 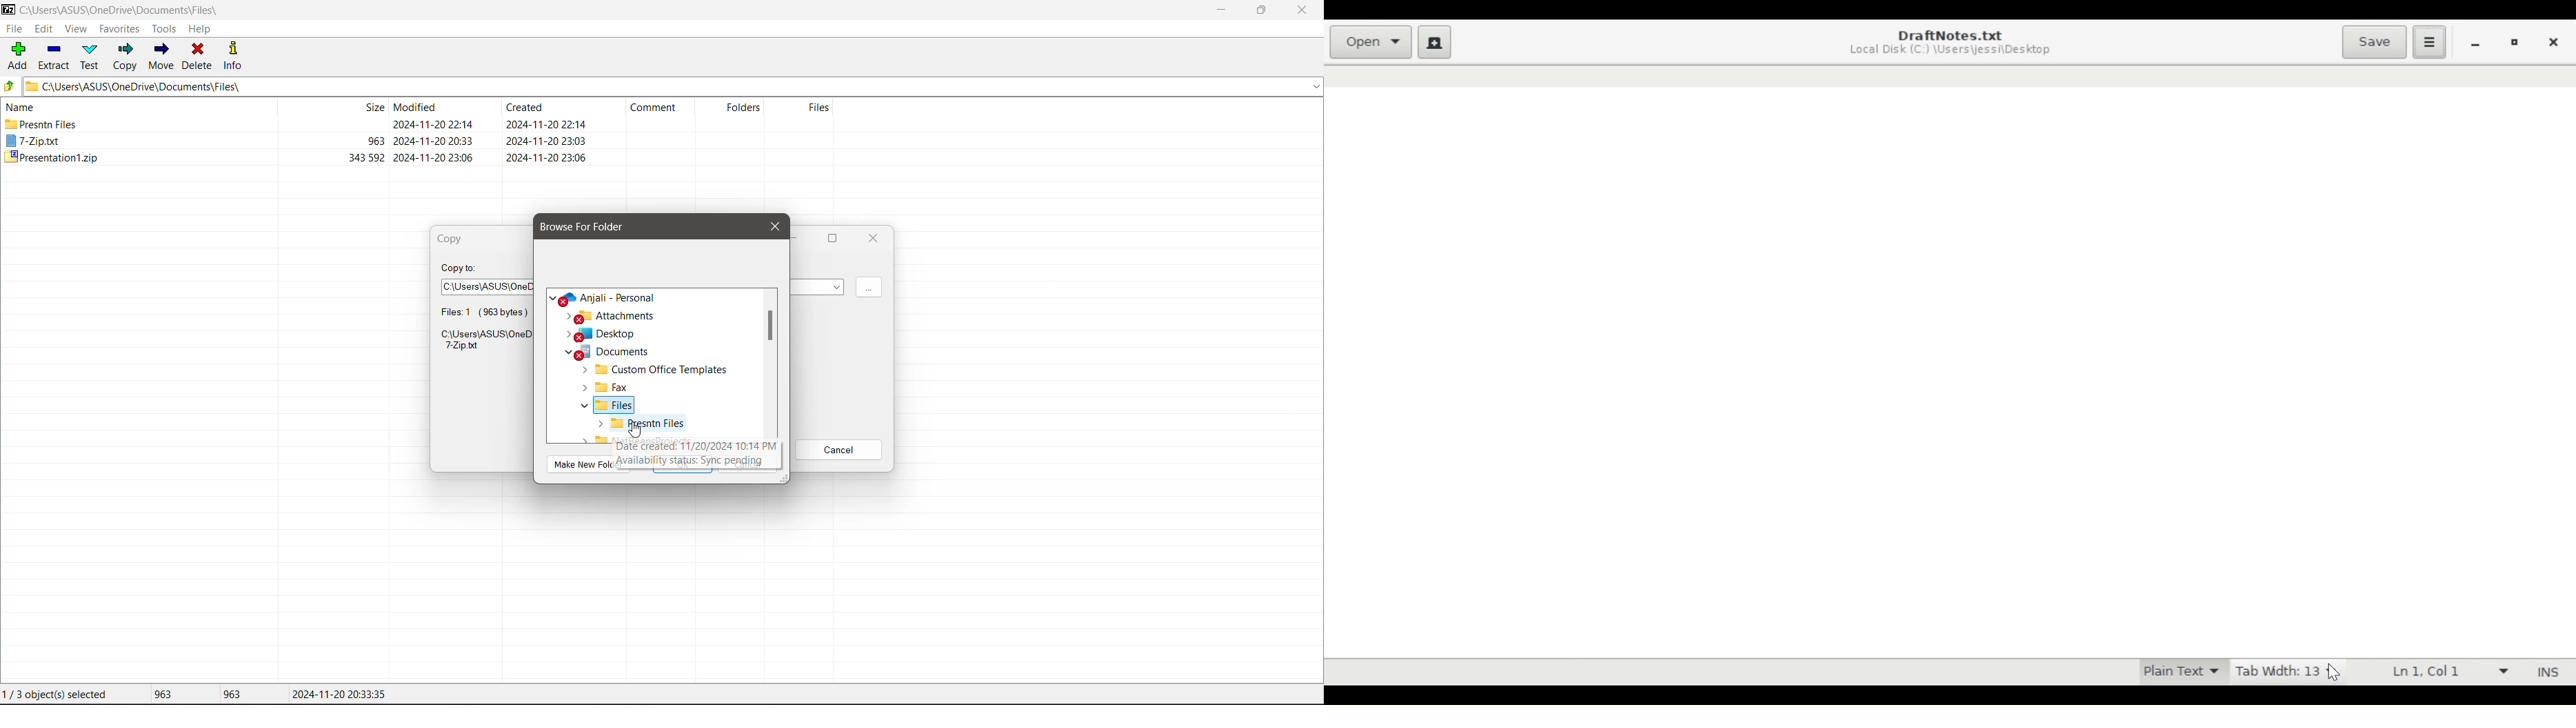 I want to click on Total size of file(s) selected, so click(x=159, y=695).